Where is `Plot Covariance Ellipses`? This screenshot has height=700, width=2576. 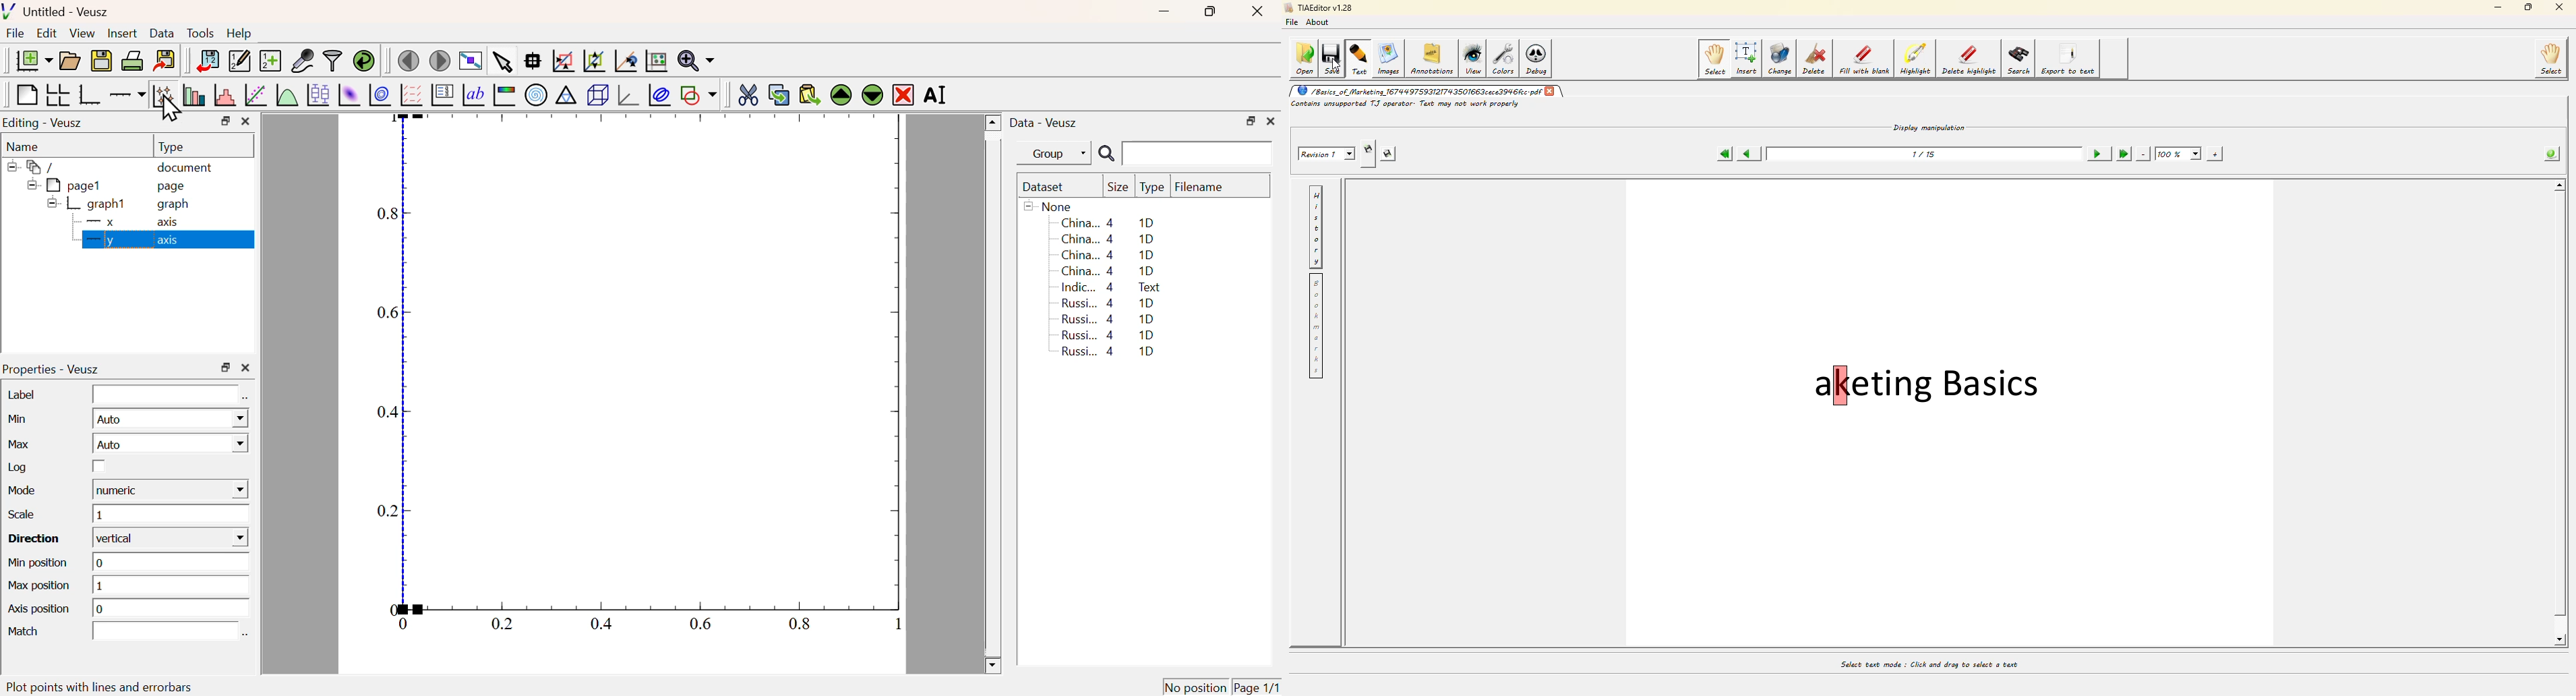
Plot Covariance Ellipses is located at coordinates (660, 96).